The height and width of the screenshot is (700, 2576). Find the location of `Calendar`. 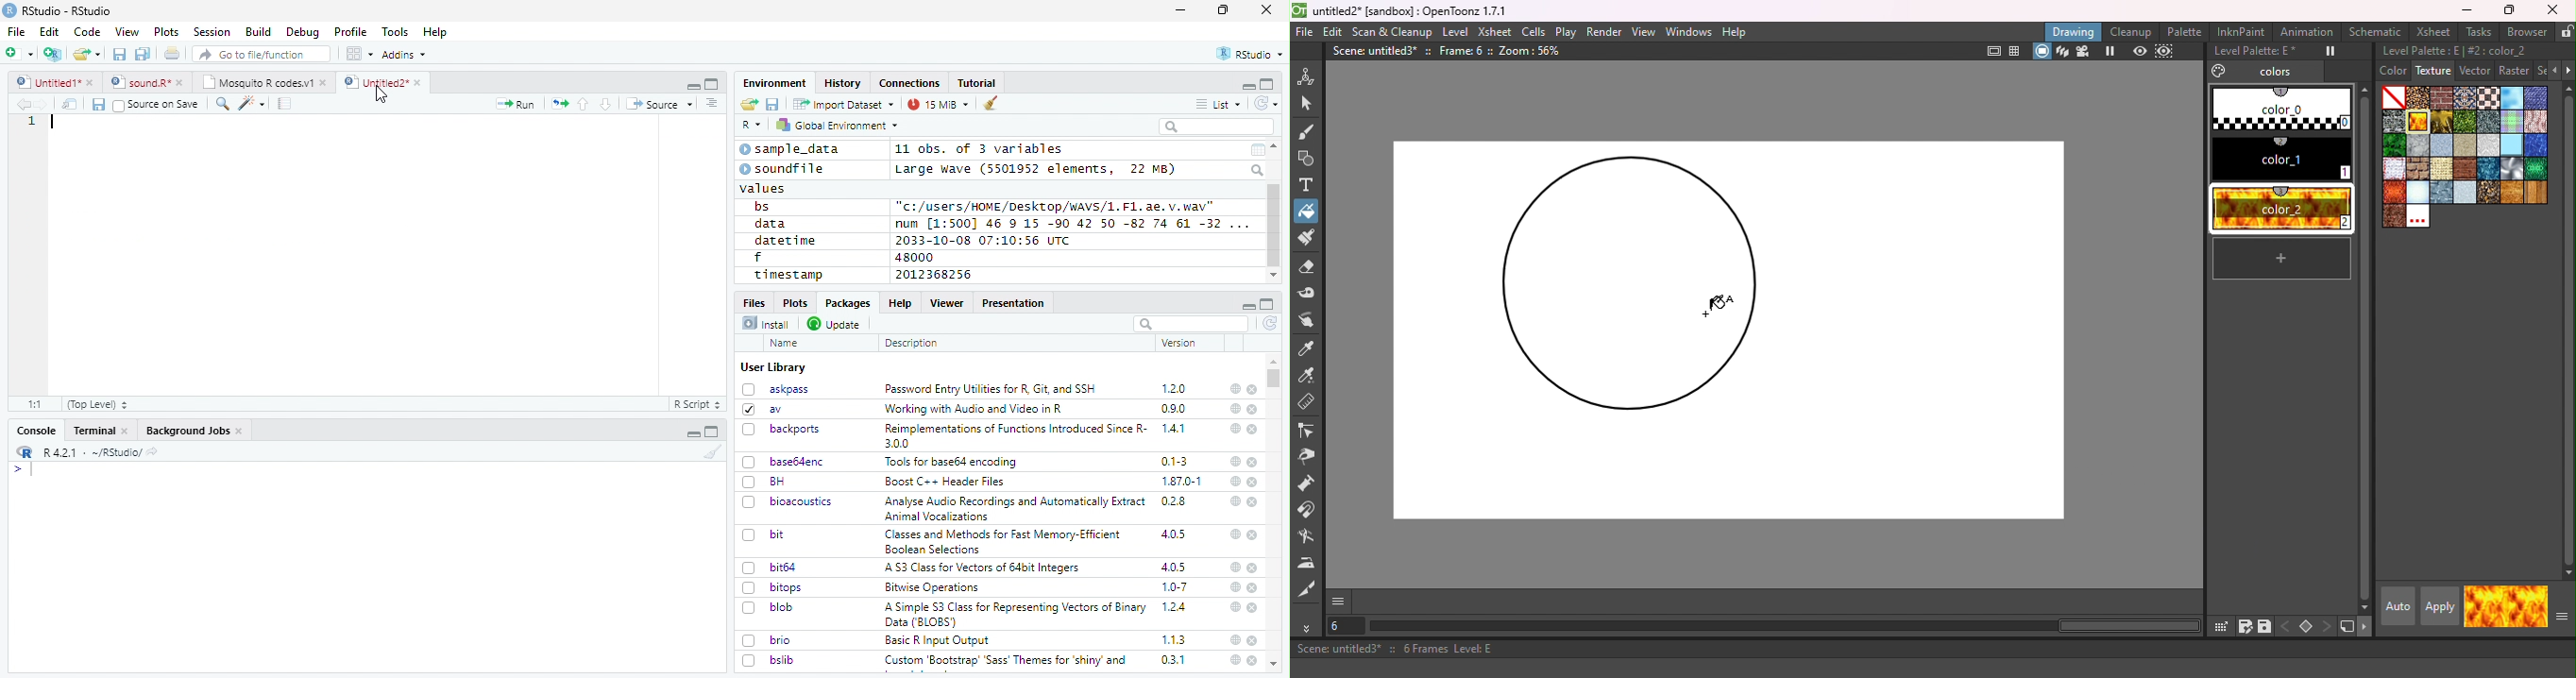

Calendar is located at coordinates (1257, 150).